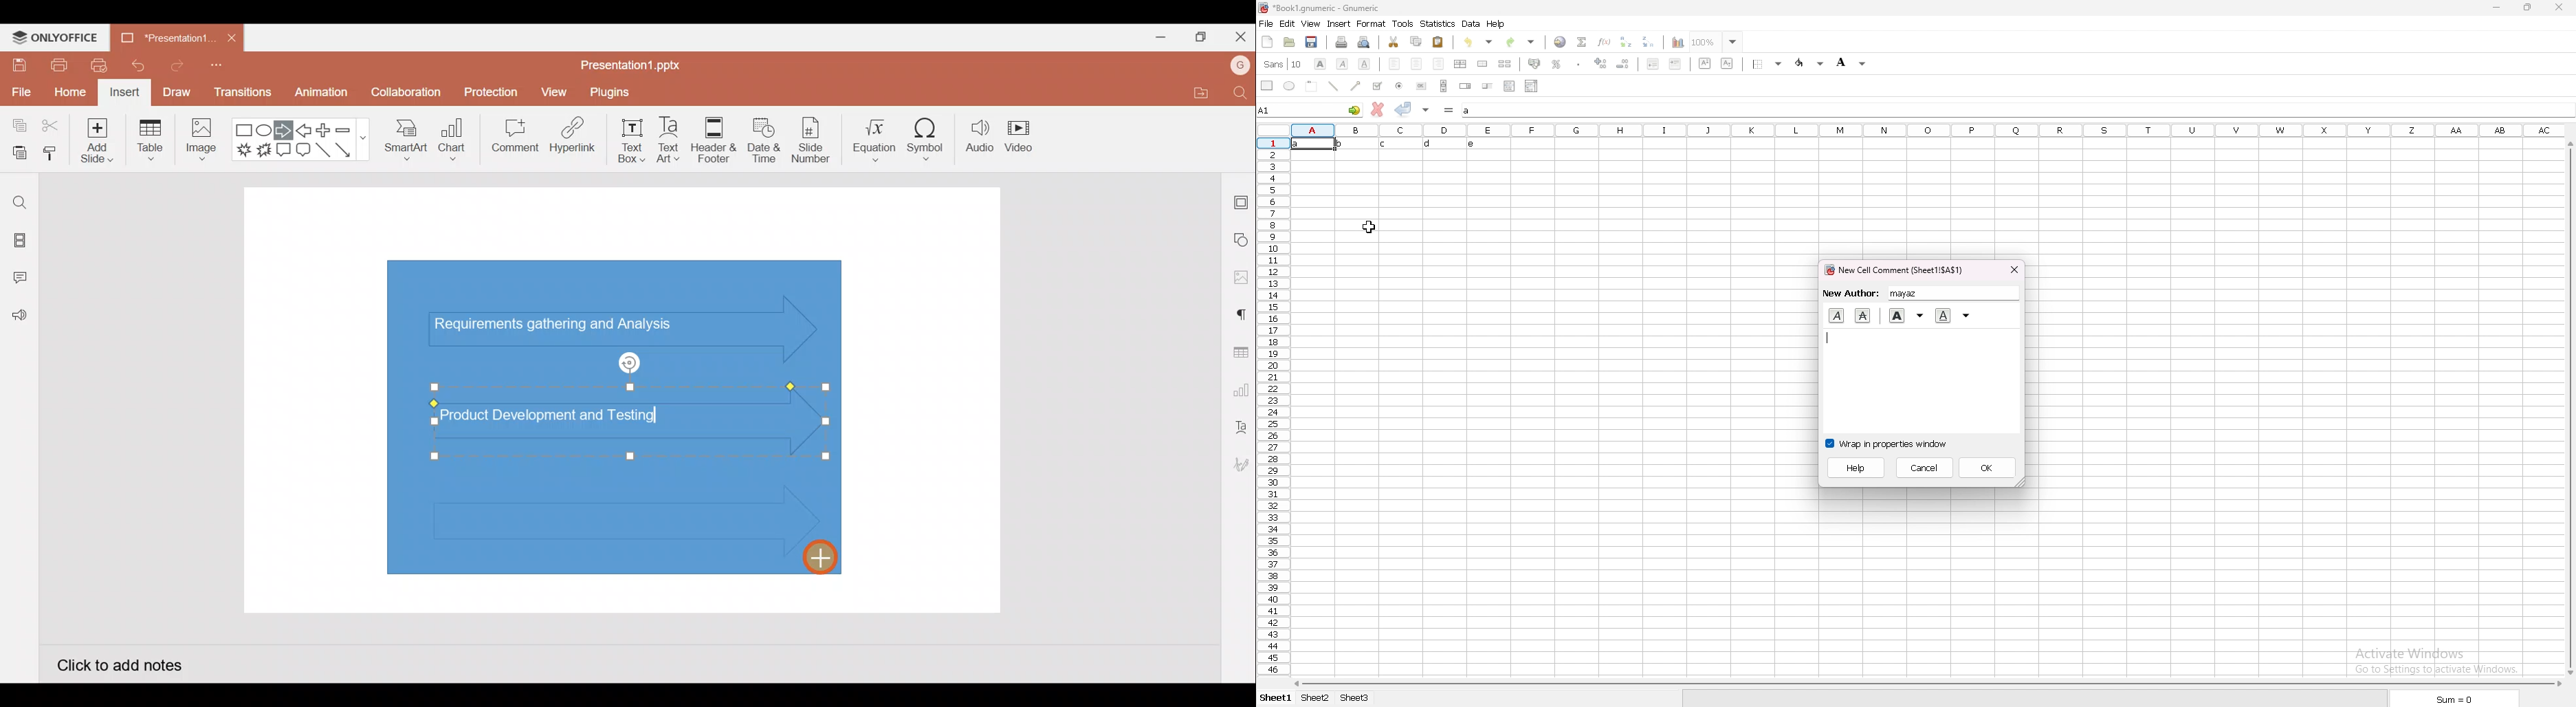 The width and height of the screenshot is (2576, 728). What do you see at coordinates (1394, 63) in the screenshot?
I see `left align` at bounding box center [1394, 63].